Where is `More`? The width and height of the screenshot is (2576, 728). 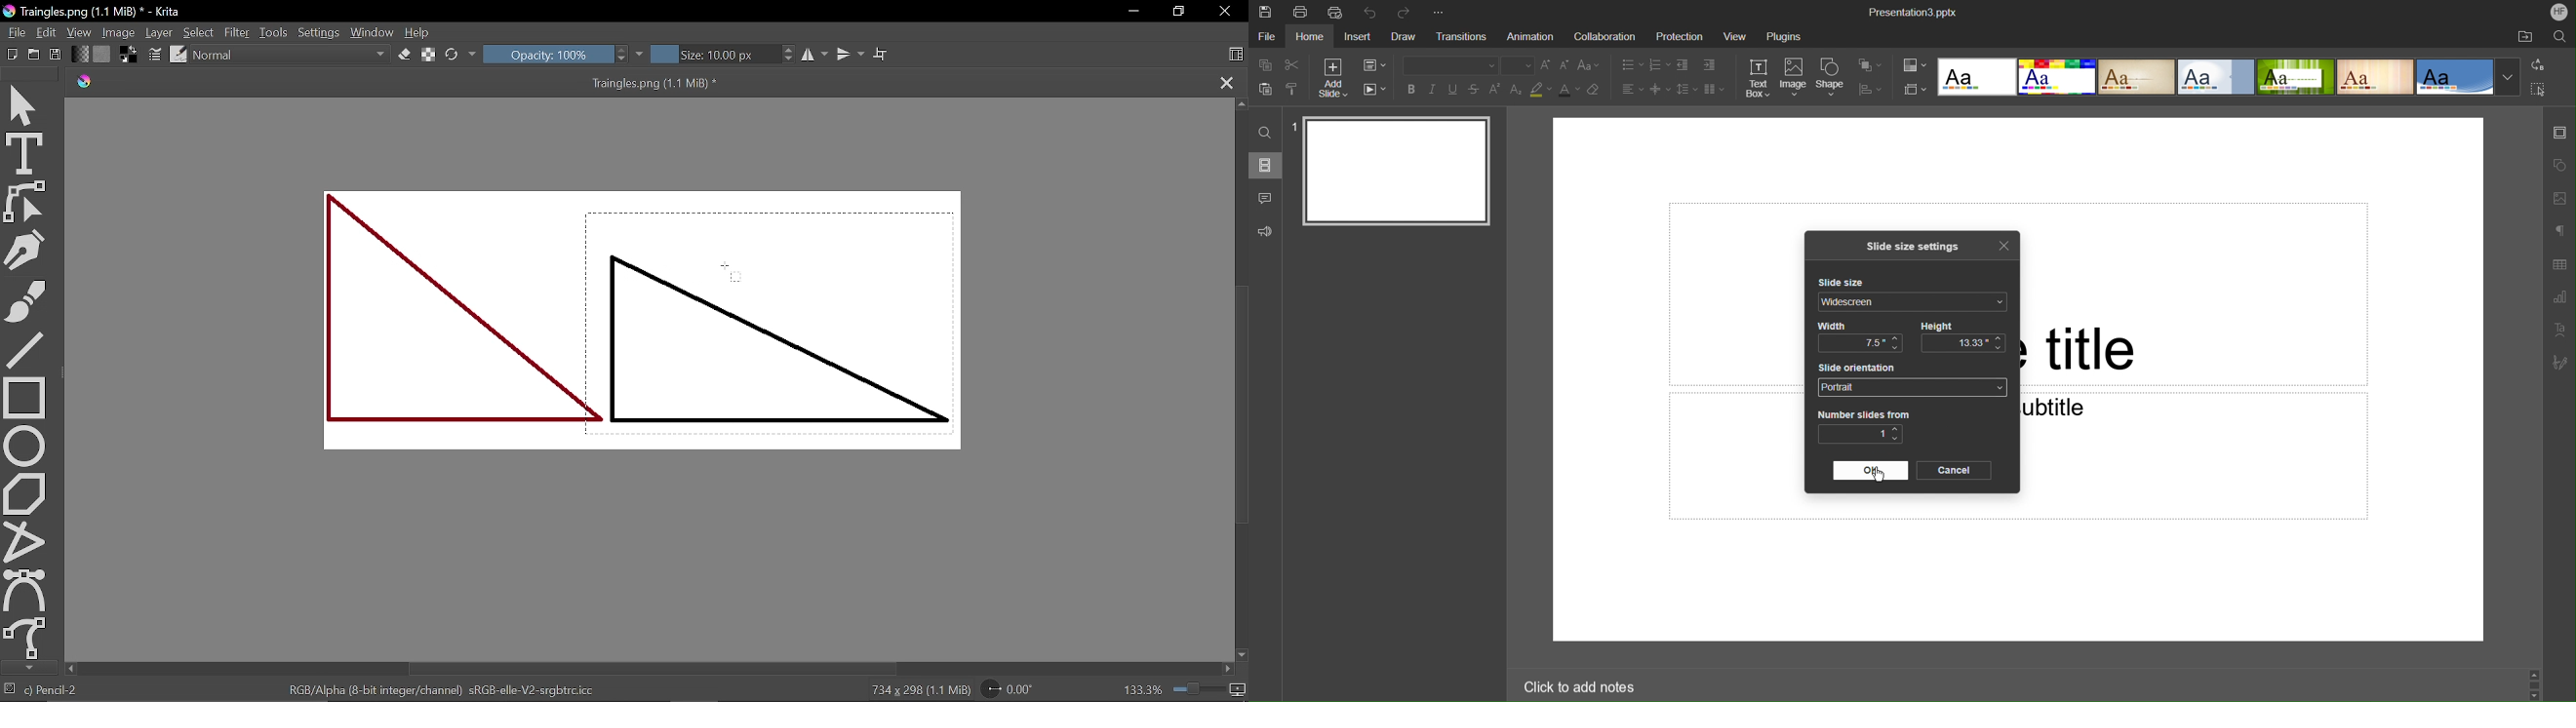 More is located at coordinates (1442, 10).